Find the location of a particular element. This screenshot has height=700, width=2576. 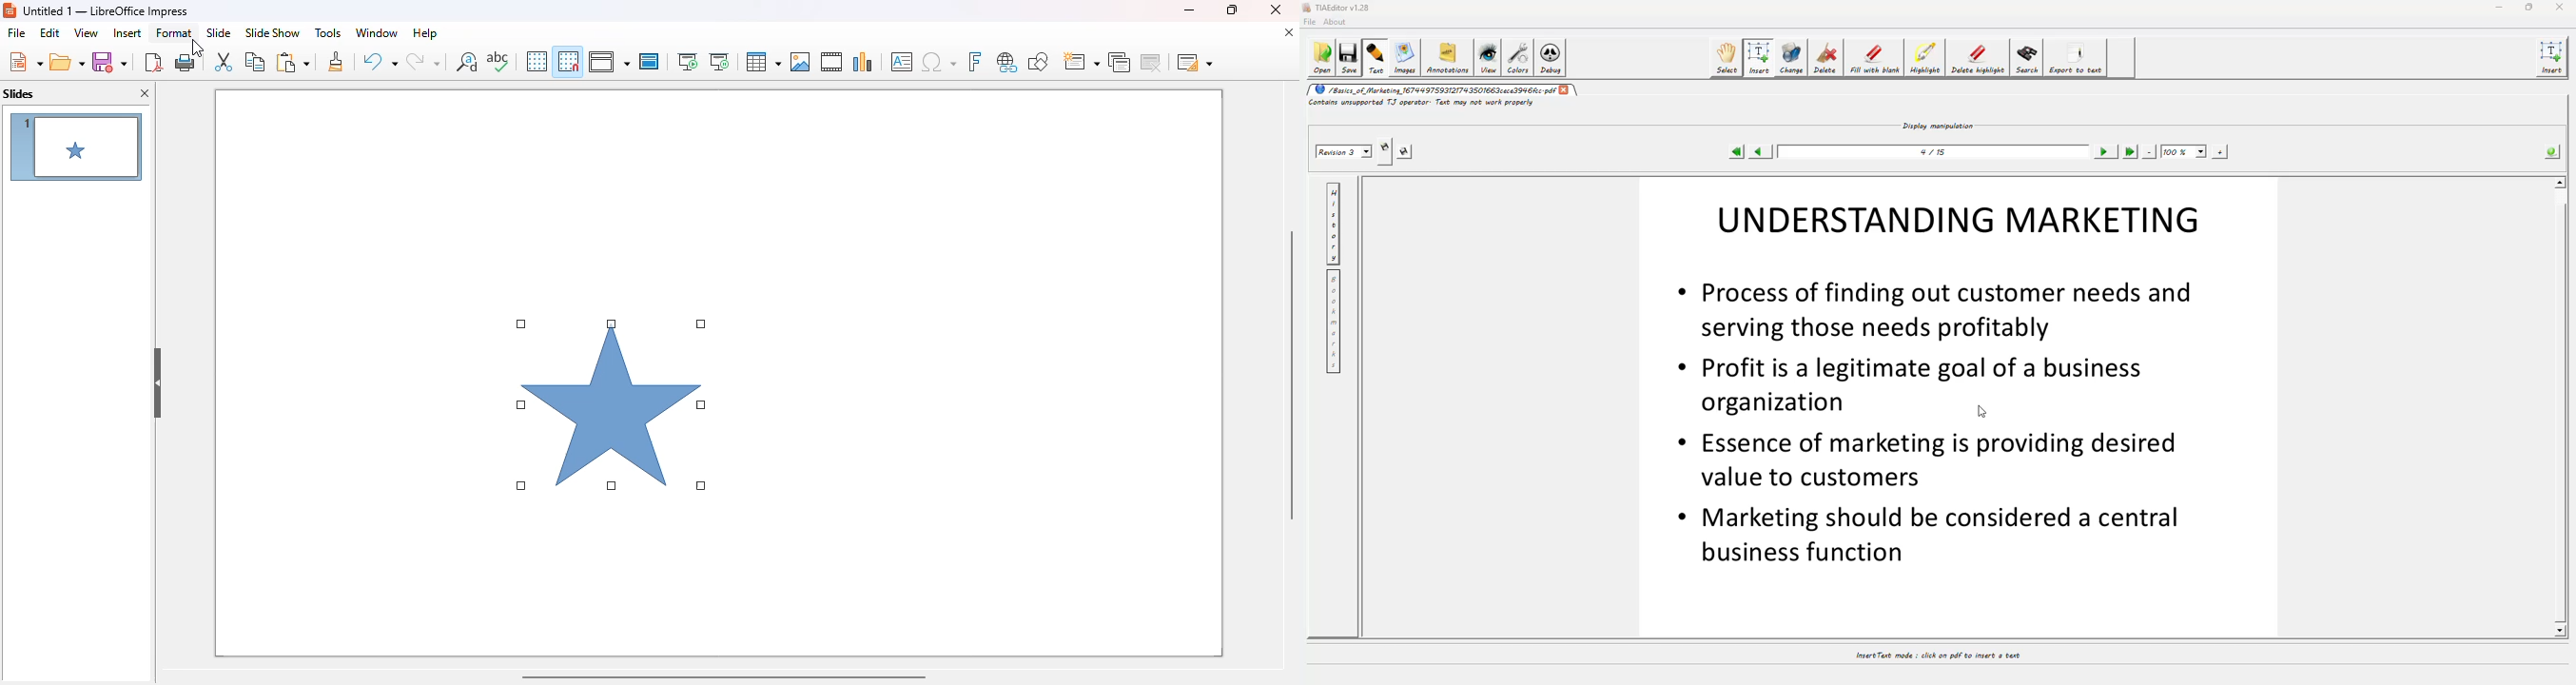

file is located at coordinates (16, 33).